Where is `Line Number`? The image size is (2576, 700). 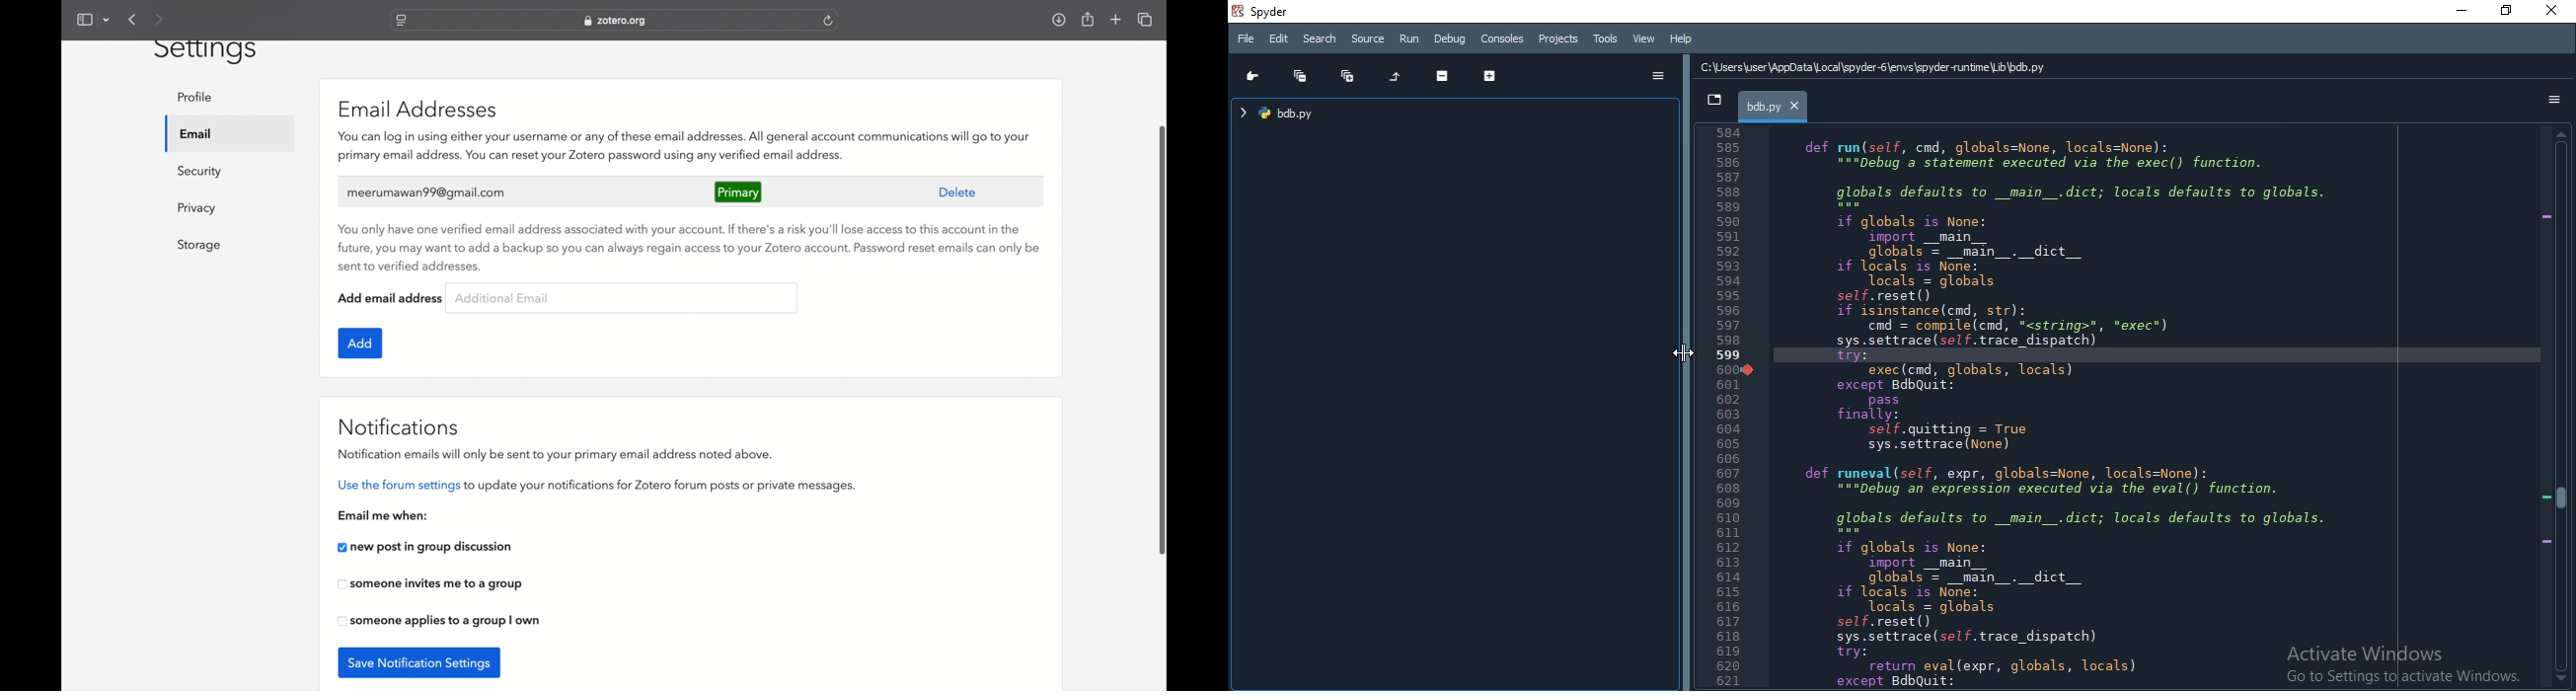 Line Number is located at coordinates (1731, 408).